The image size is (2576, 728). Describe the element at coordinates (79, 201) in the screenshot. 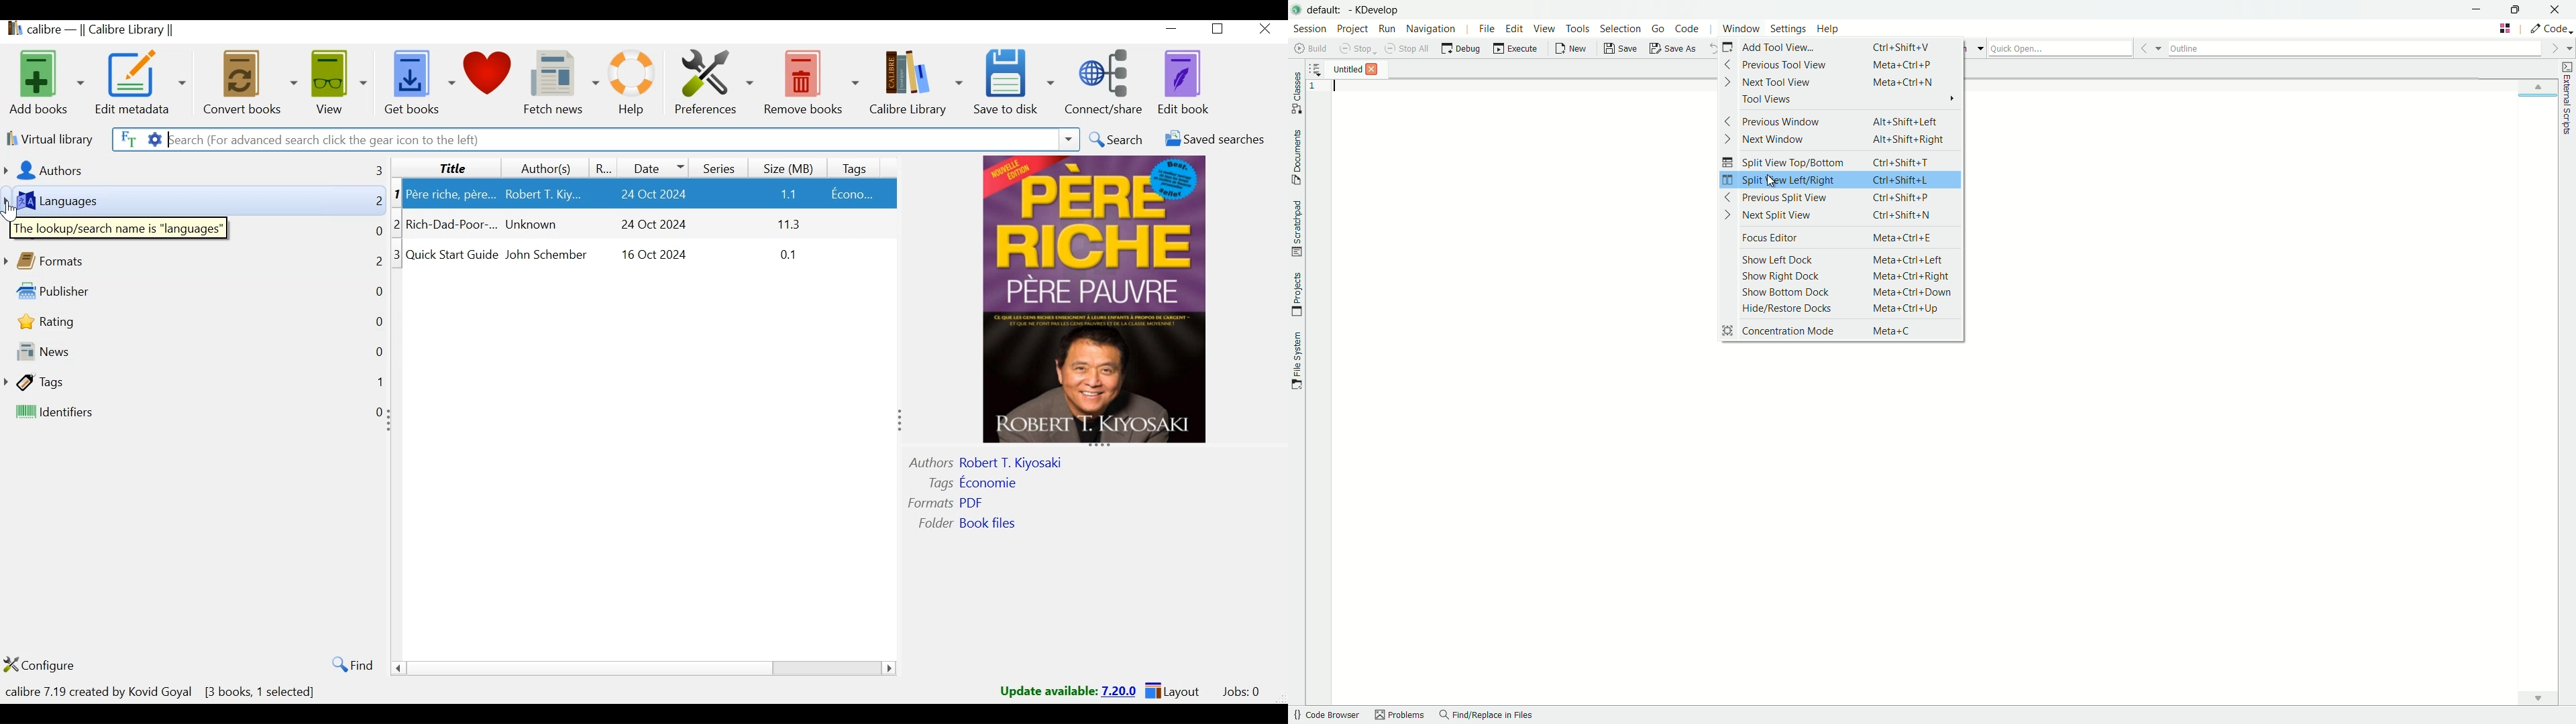

I see `Languages` at that location.